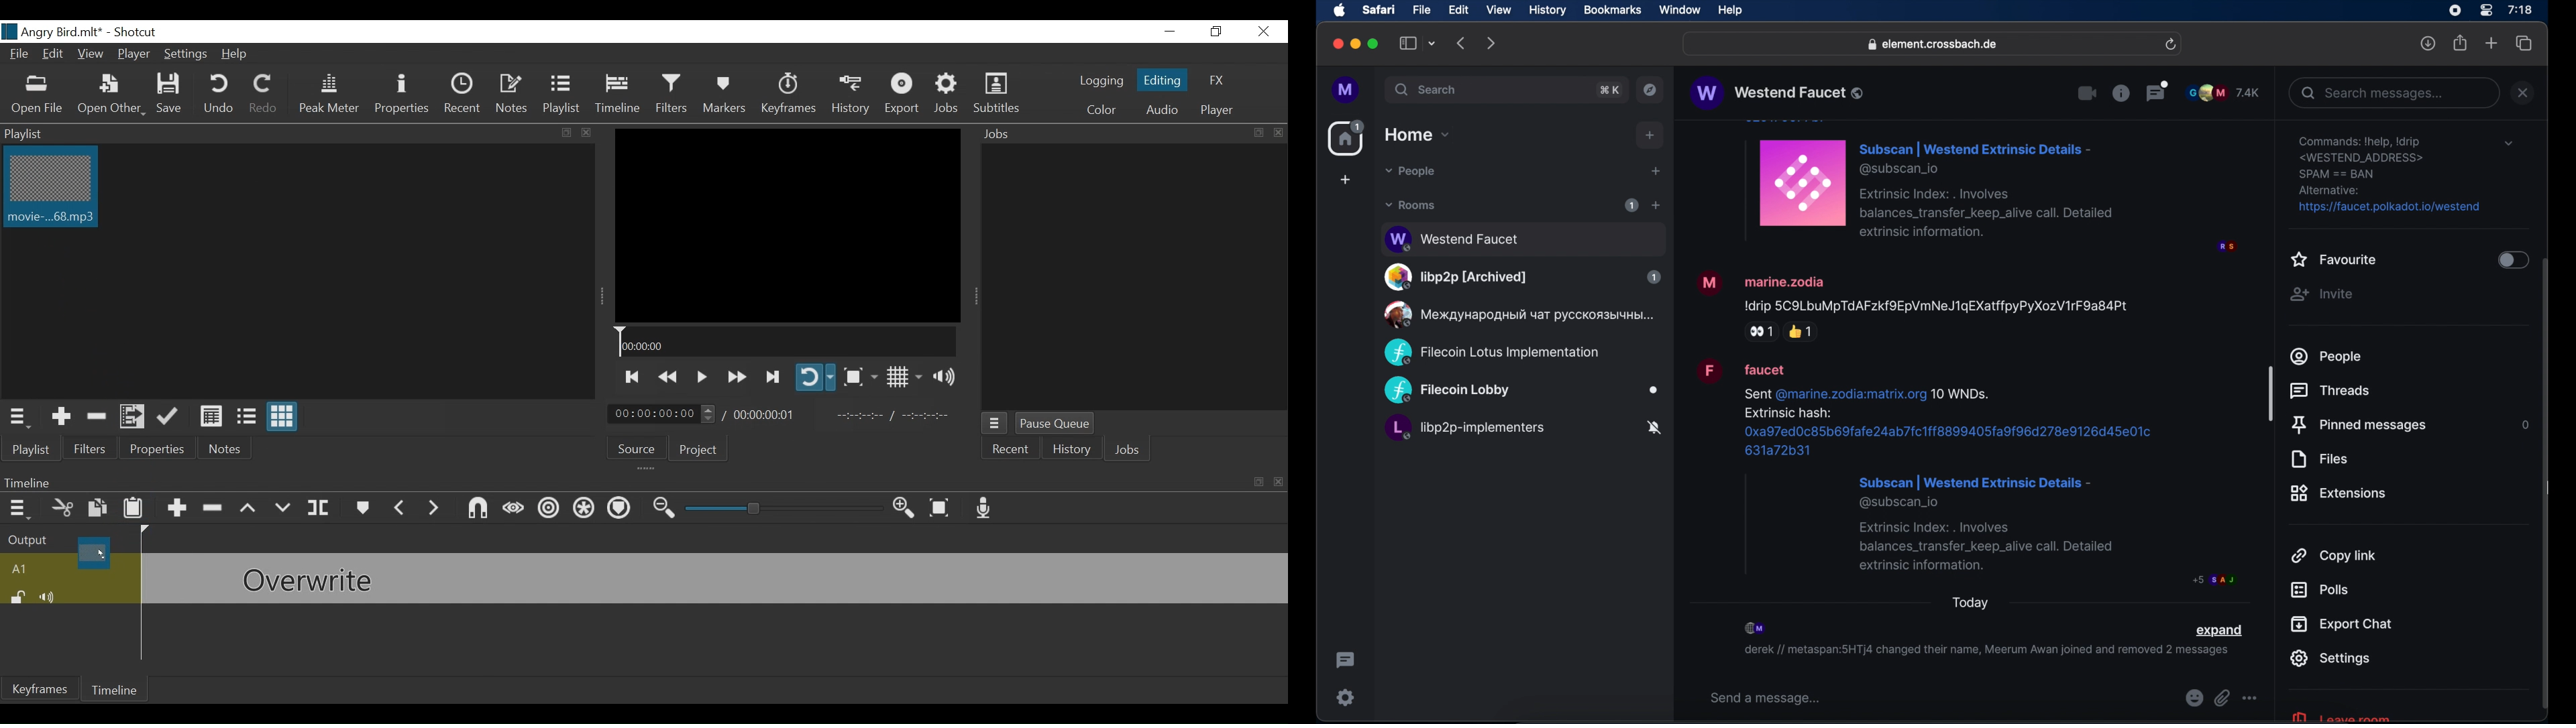  I want to click on Filters, so click(672, 94).